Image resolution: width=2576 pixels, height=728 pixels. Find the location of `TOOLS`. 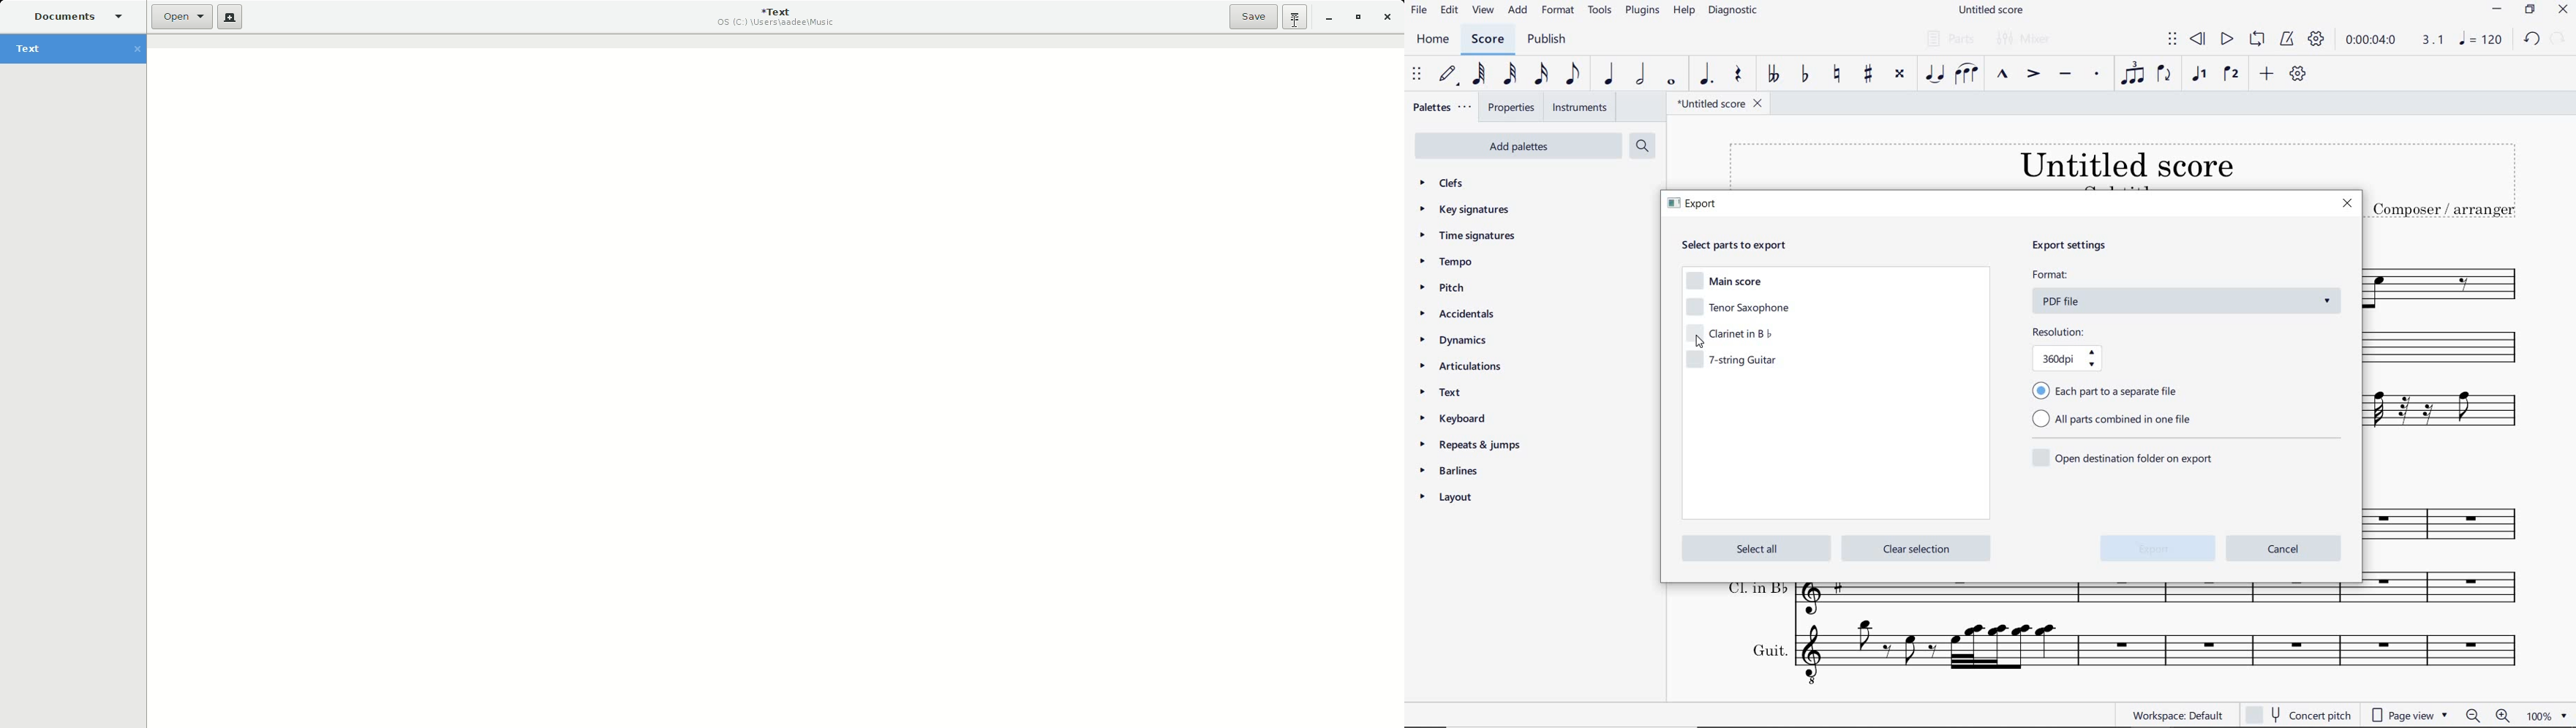

TOOLS is located at coordinates (1600, 11).